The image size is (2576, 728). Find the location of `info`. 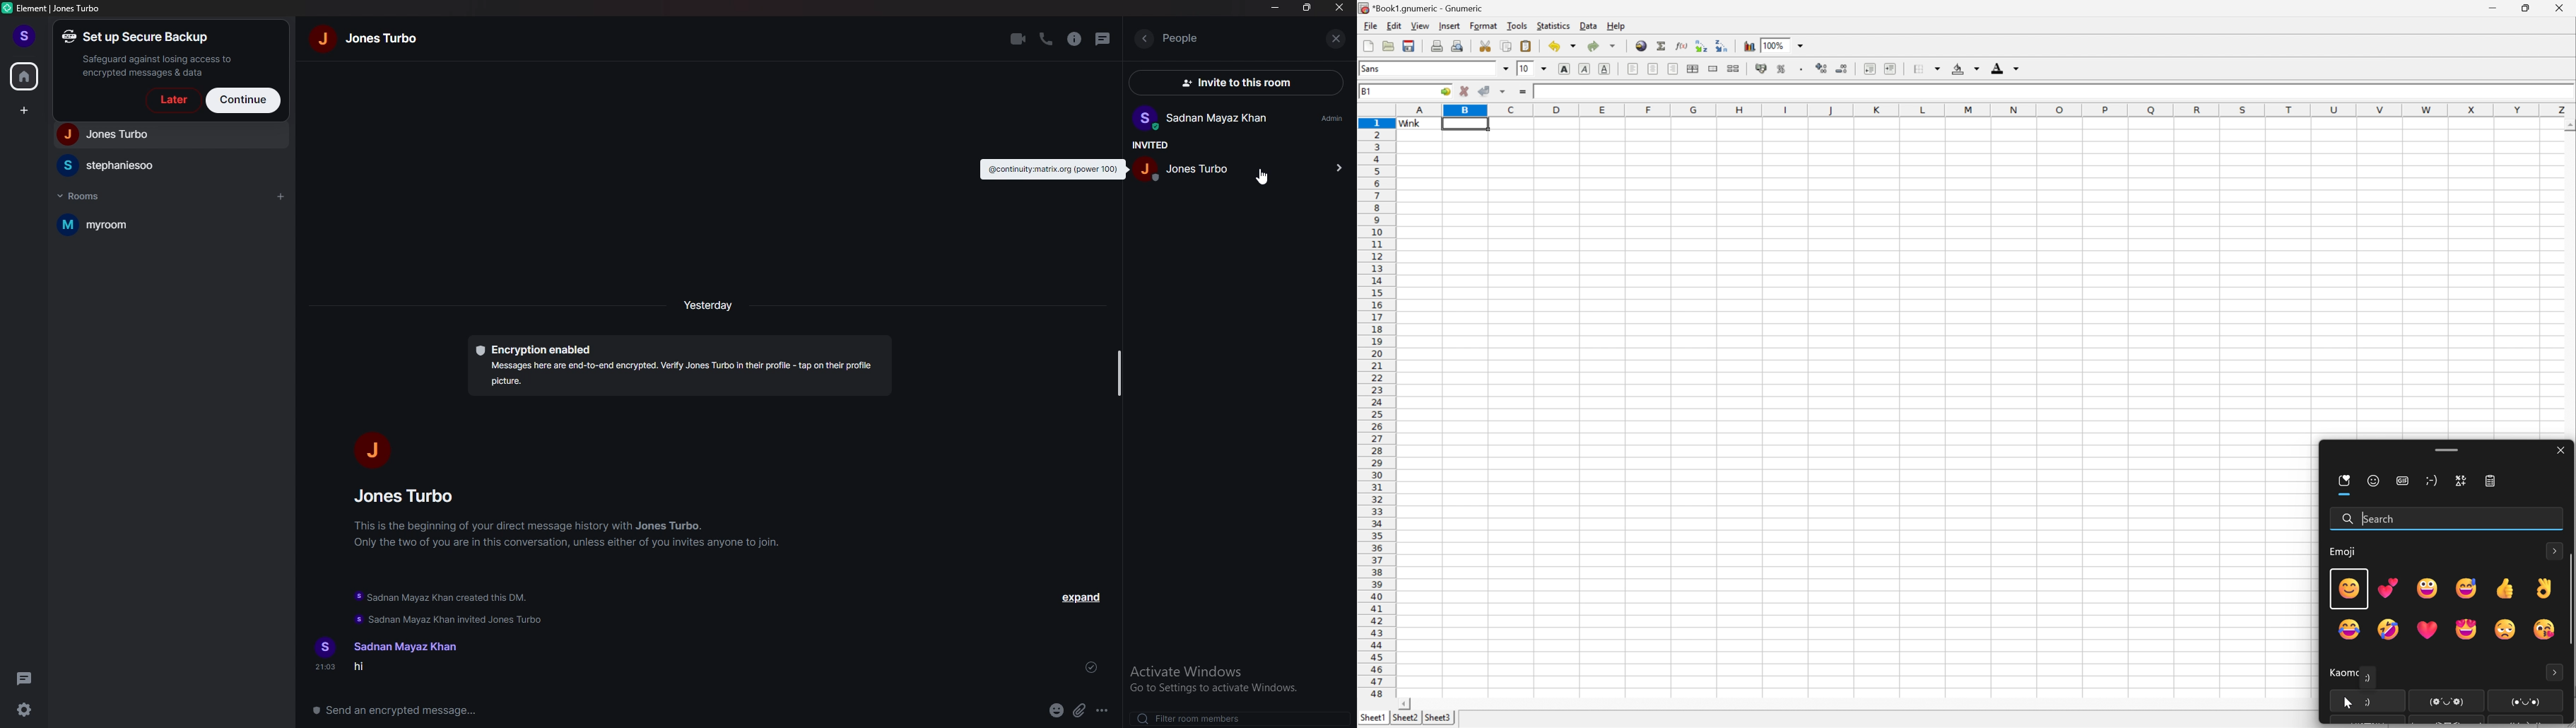

info is located at coordinates (569, 533).